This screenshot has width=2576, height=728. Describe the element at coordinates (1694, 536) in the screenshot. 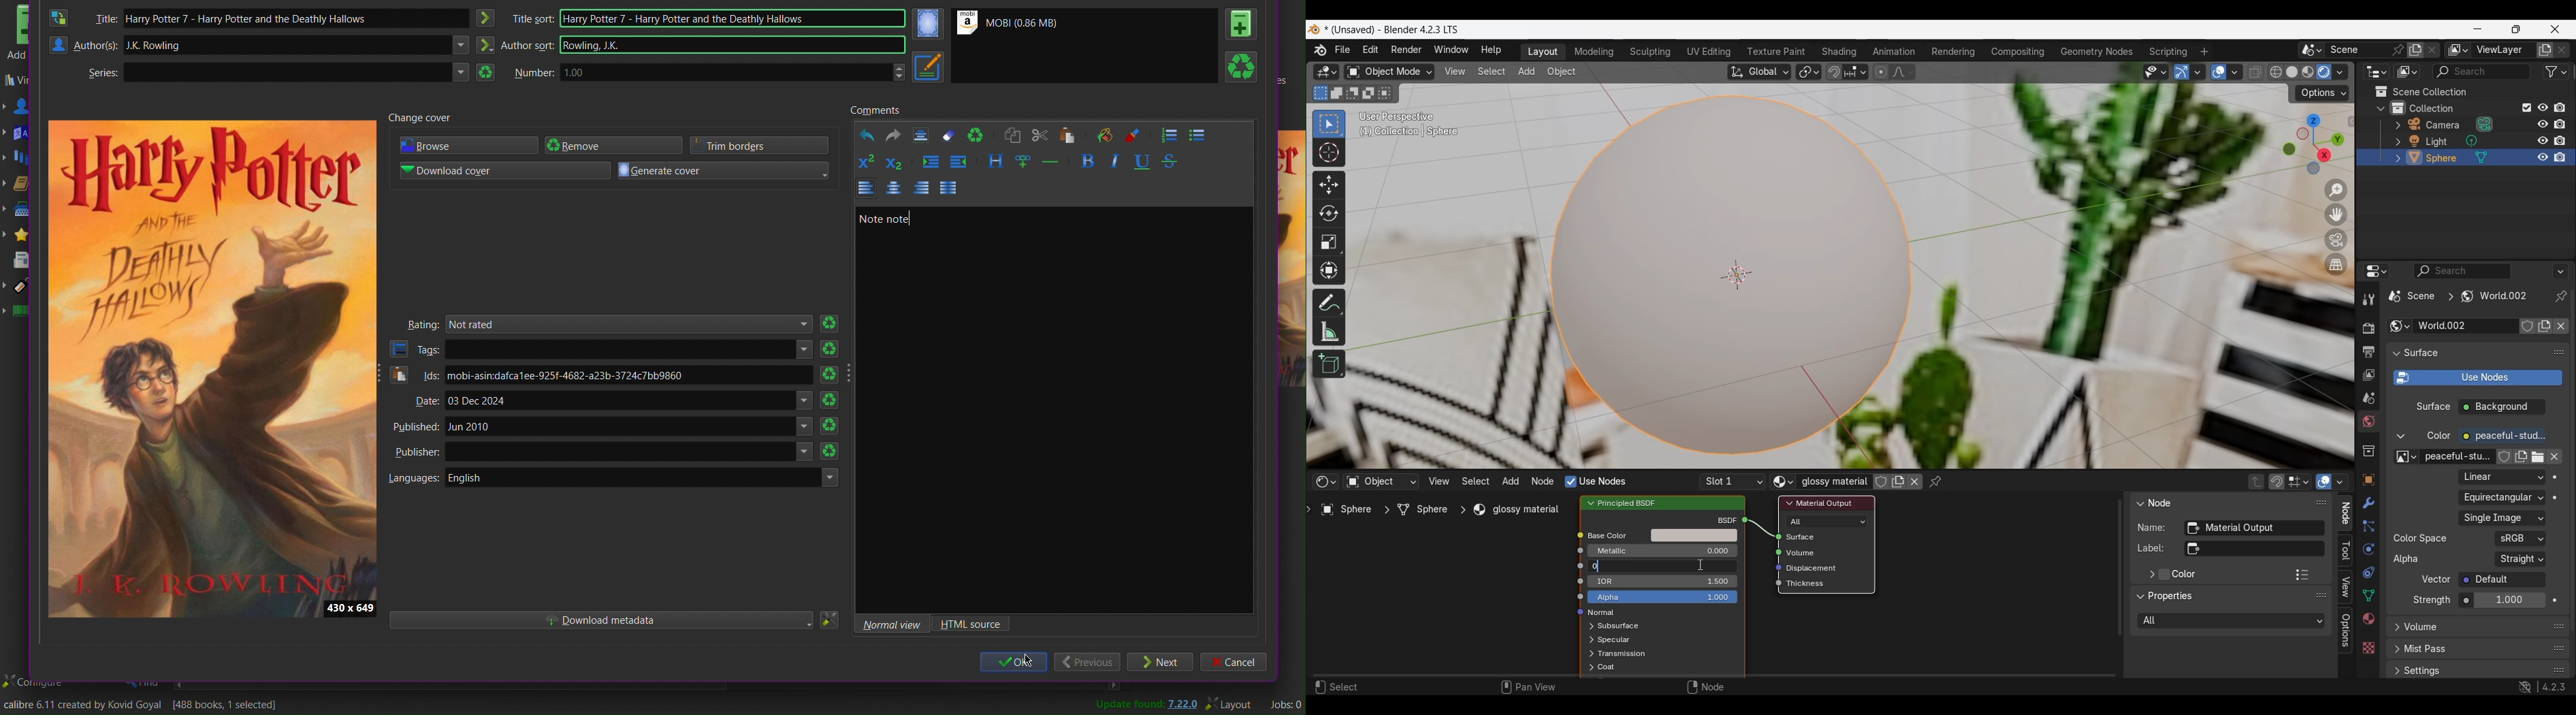

I see `Base color options` at that location.